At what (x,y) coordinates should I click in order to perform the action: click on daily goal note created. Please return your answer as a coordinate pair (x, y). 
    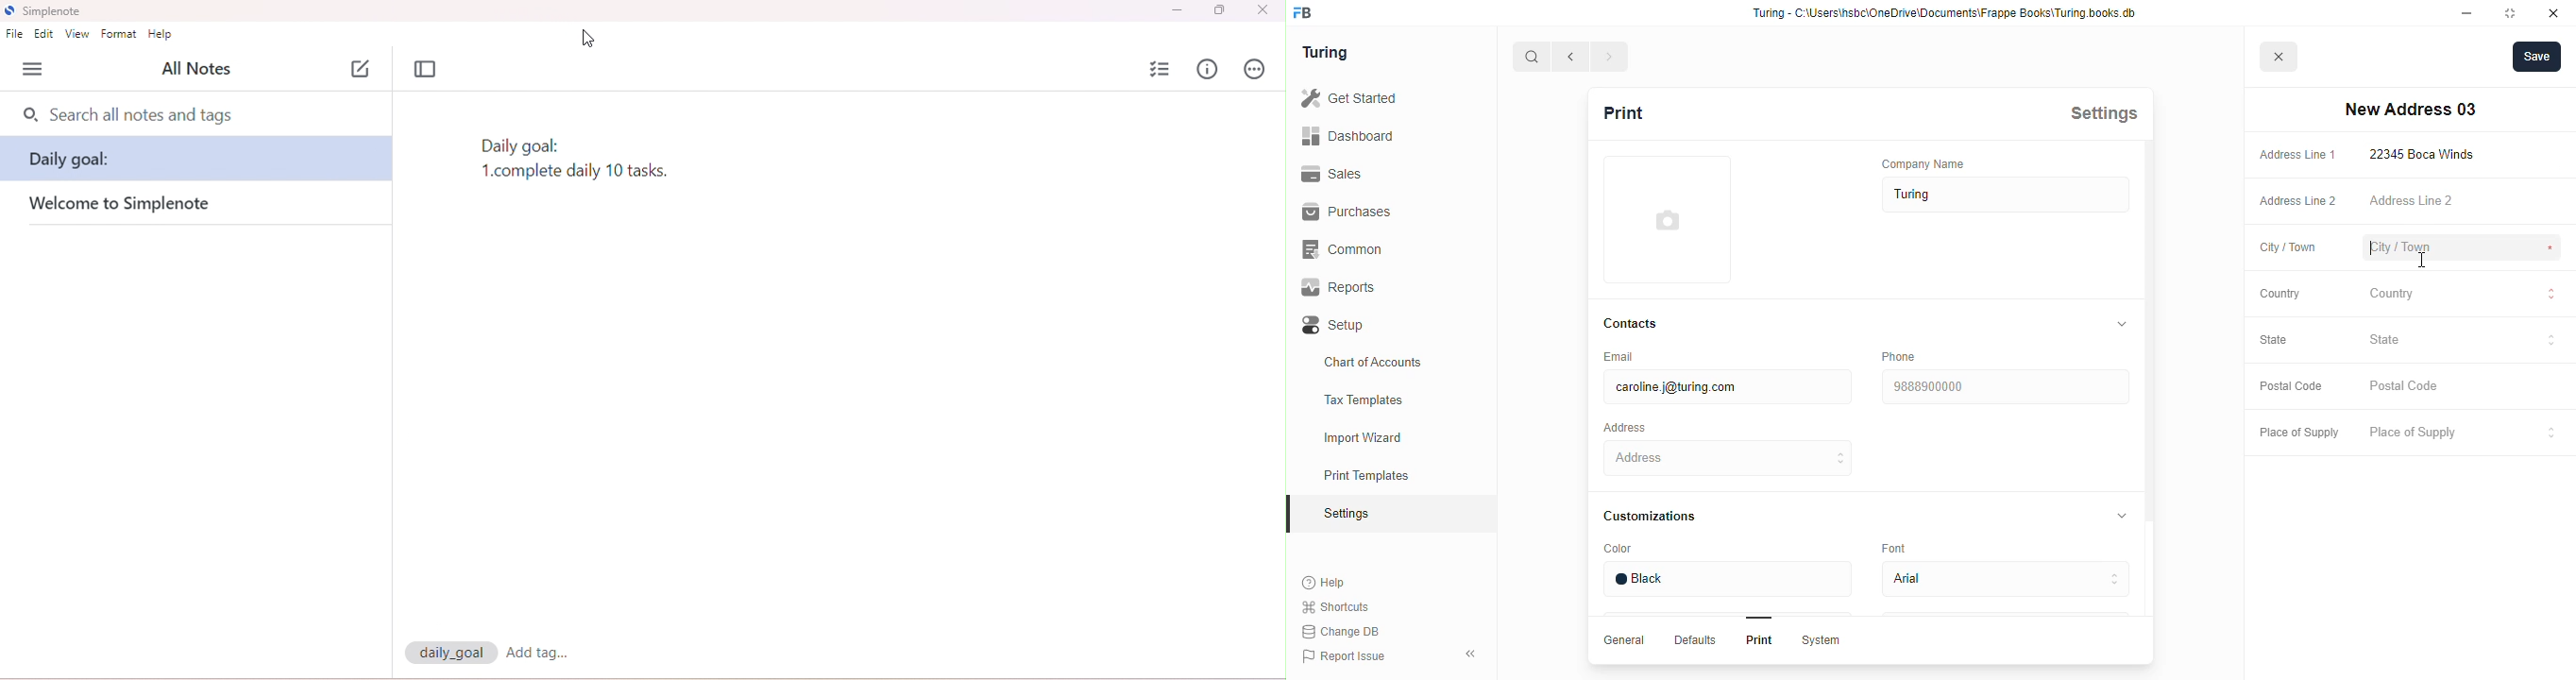
    Looking at the image, I should click on (580, 160).